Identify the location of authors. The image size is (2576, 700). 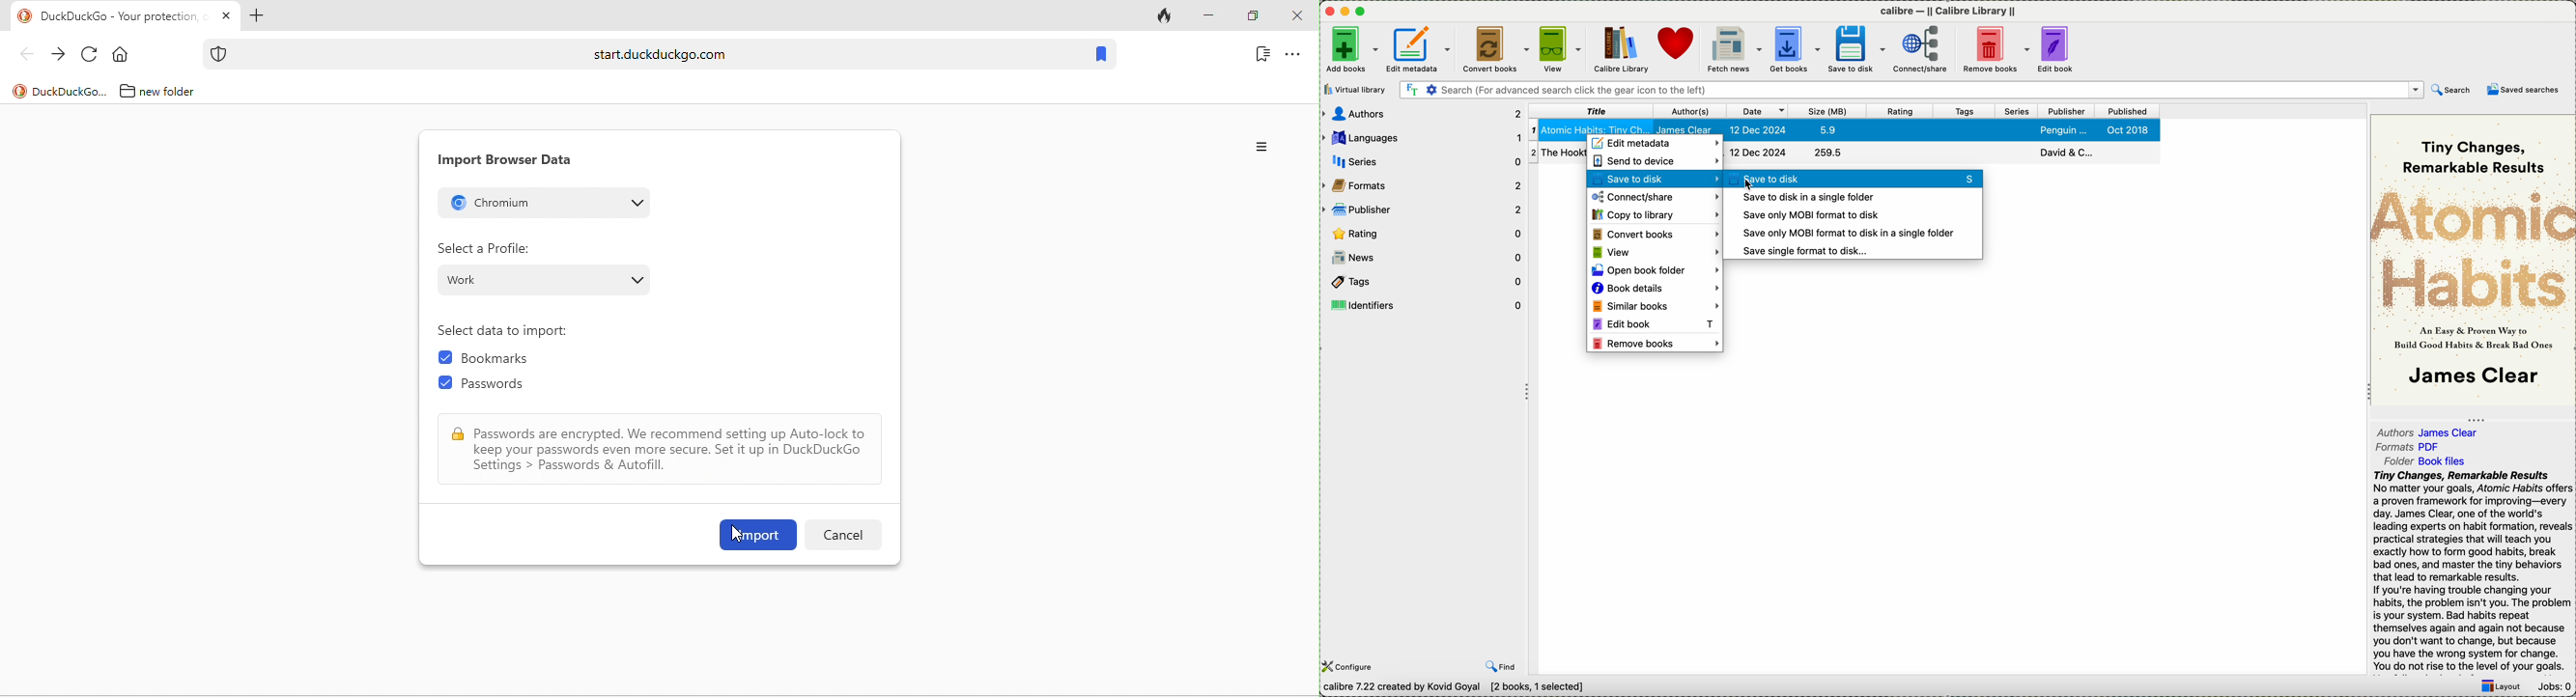
(1421, 114).